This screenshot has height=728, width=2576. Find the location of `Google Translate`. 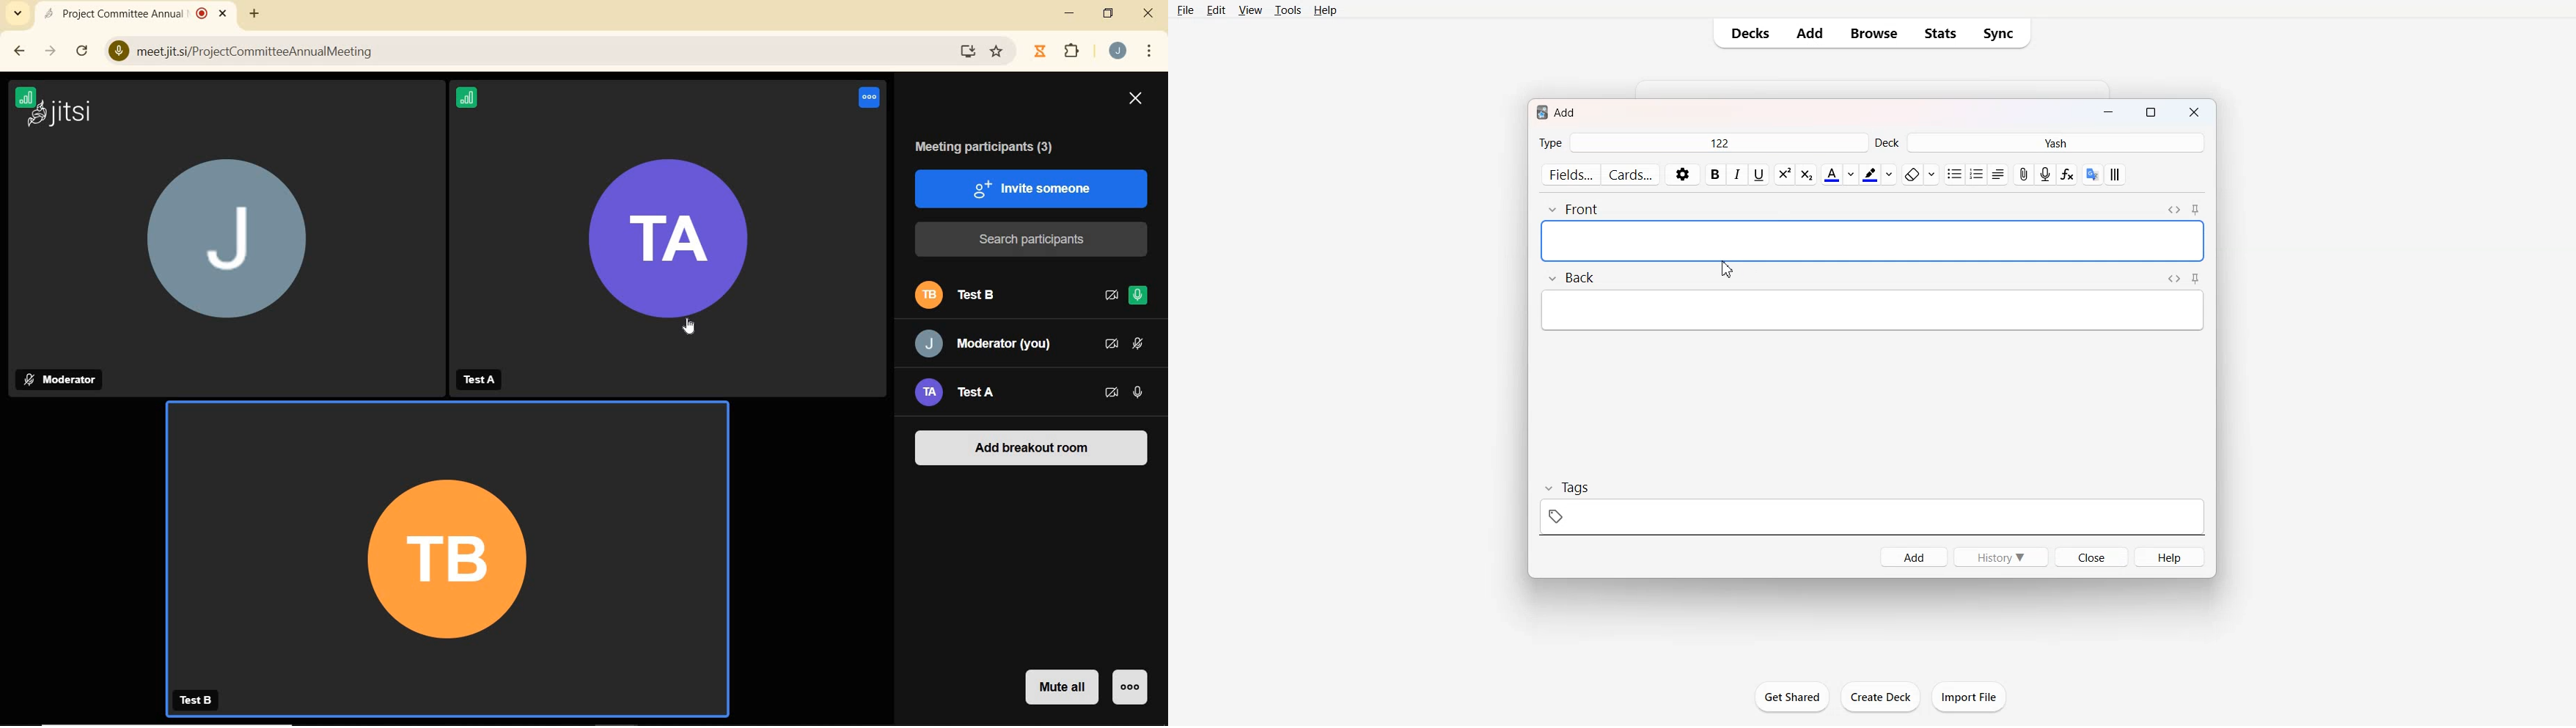

Google Translate is located at coordinates (2093, 175).